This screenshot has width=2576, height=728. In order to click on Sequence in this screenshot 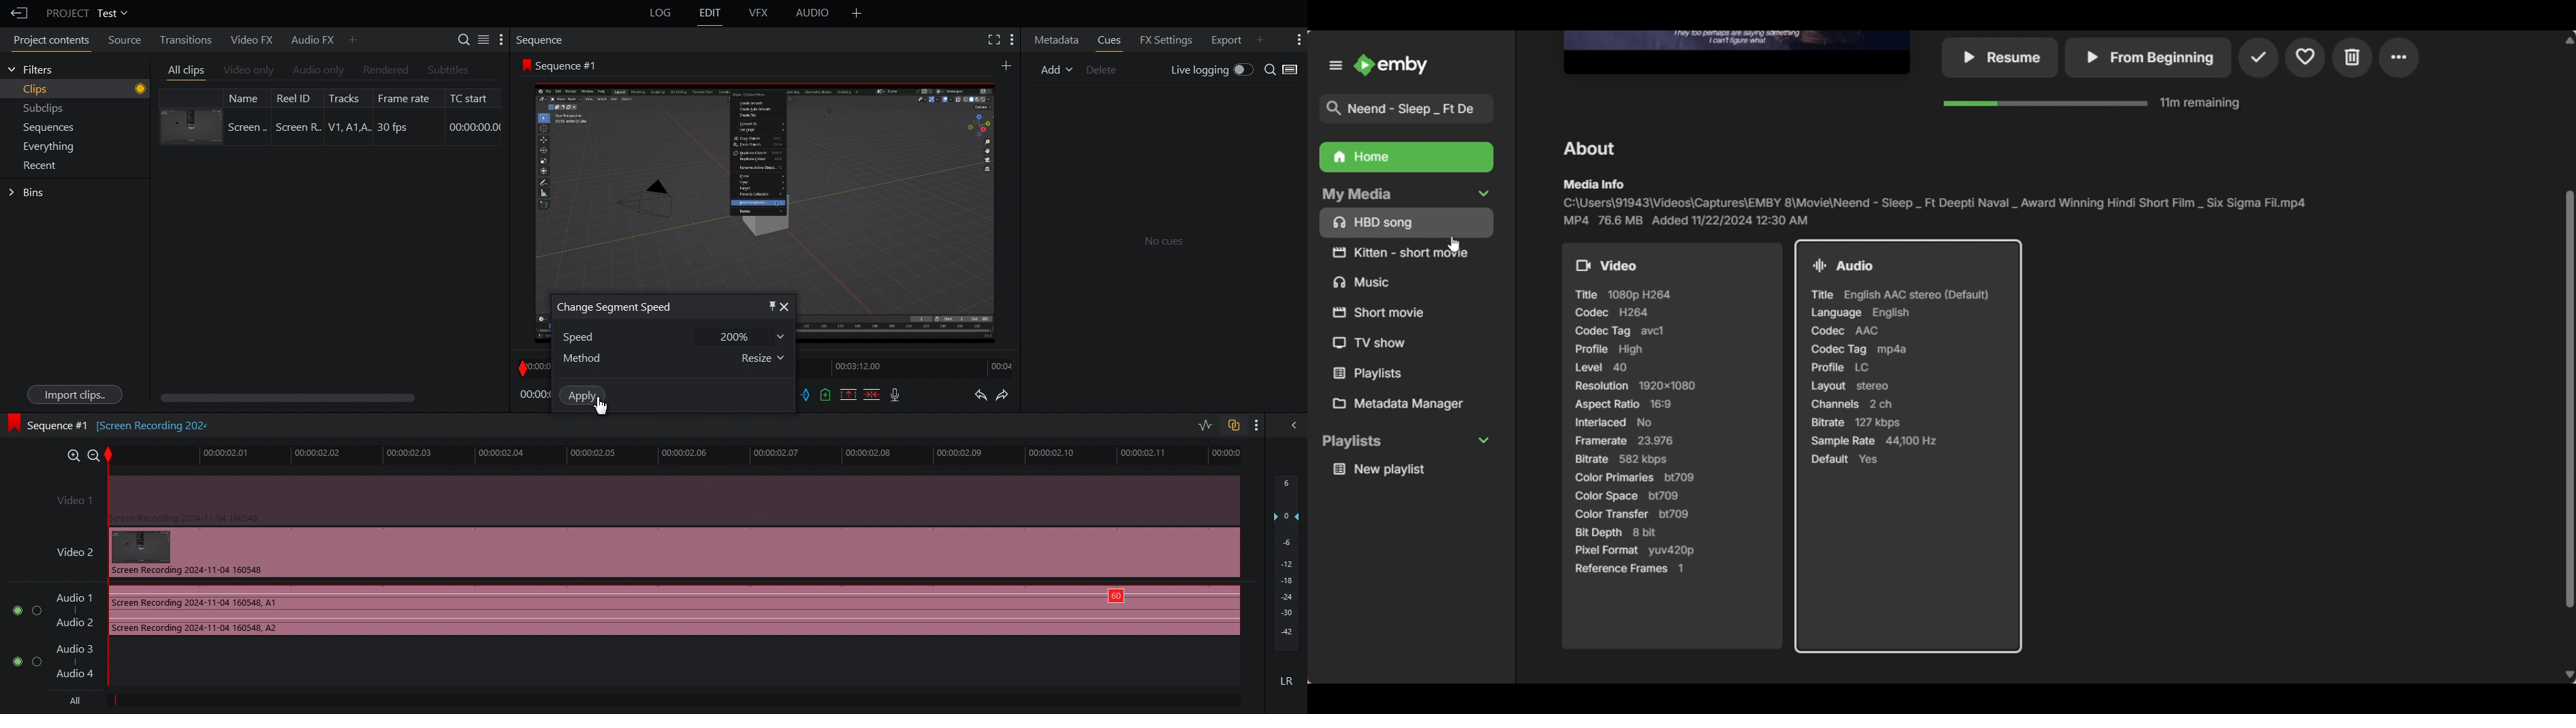, I will do `click(544, 40)`.